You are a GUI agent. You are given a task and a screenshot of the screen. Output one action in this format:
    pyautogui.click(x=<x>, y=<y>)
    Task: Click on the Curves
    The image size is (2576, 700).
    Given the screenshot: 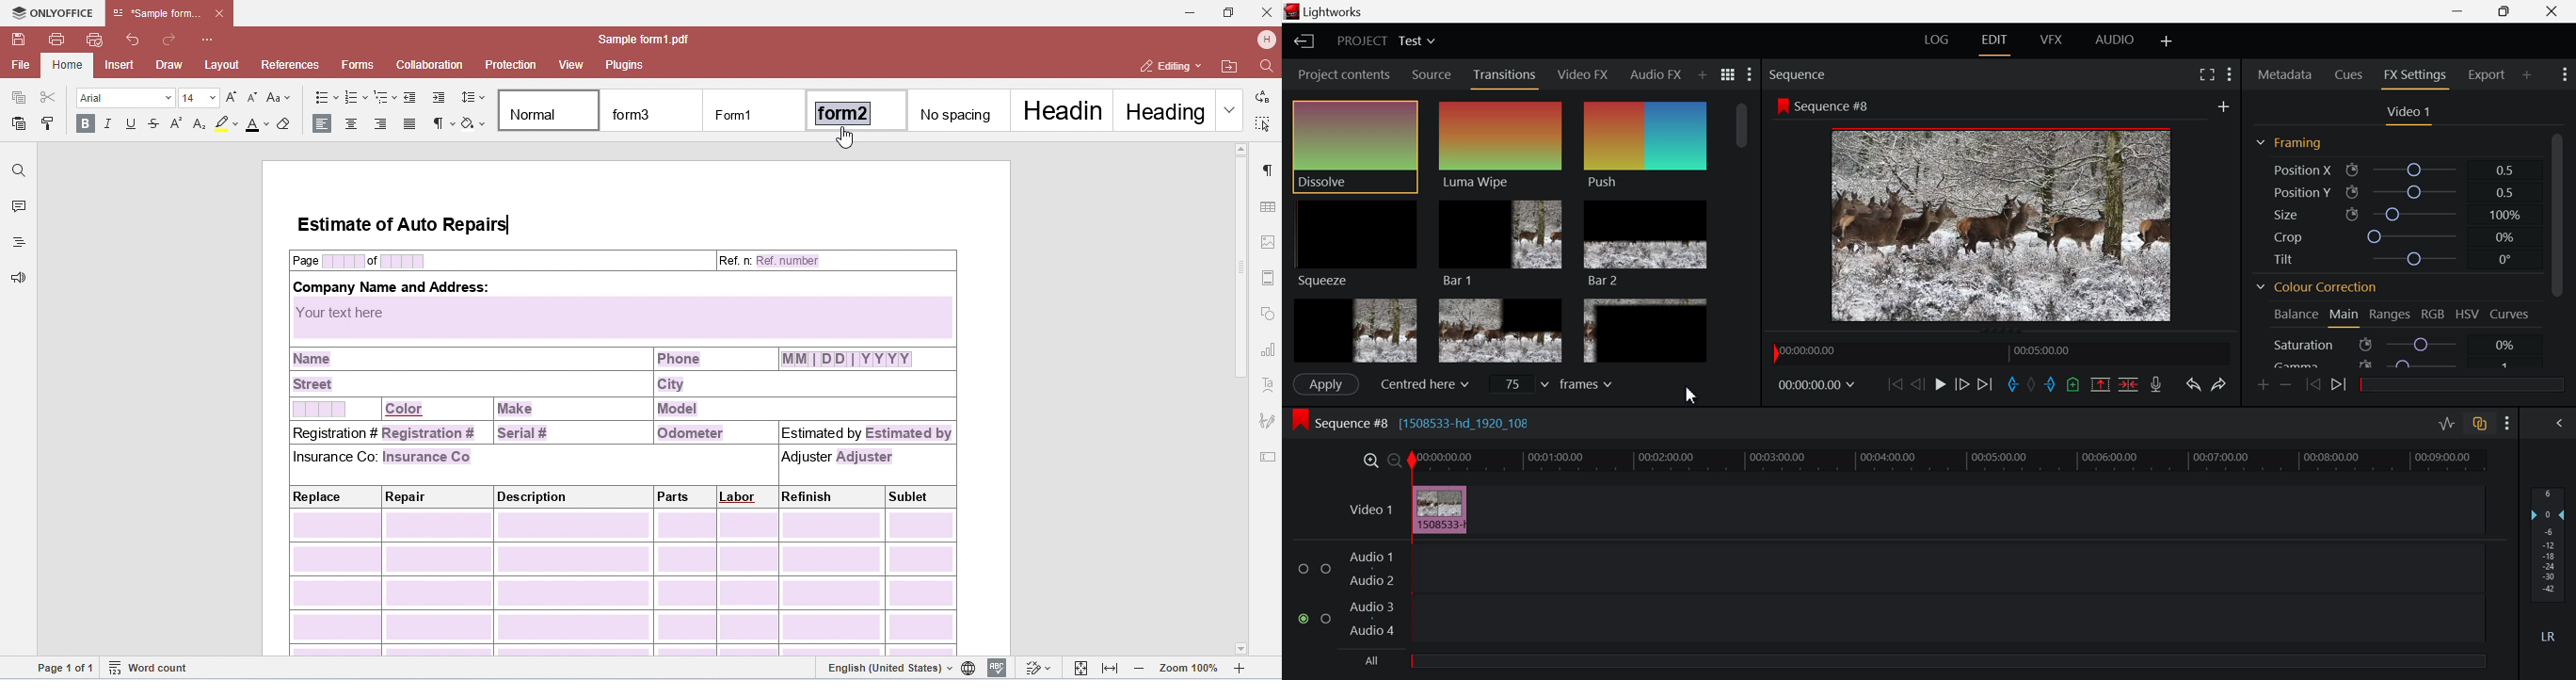 What is the action you would take?
    pyautogui.click(x=2511, y=313)
    